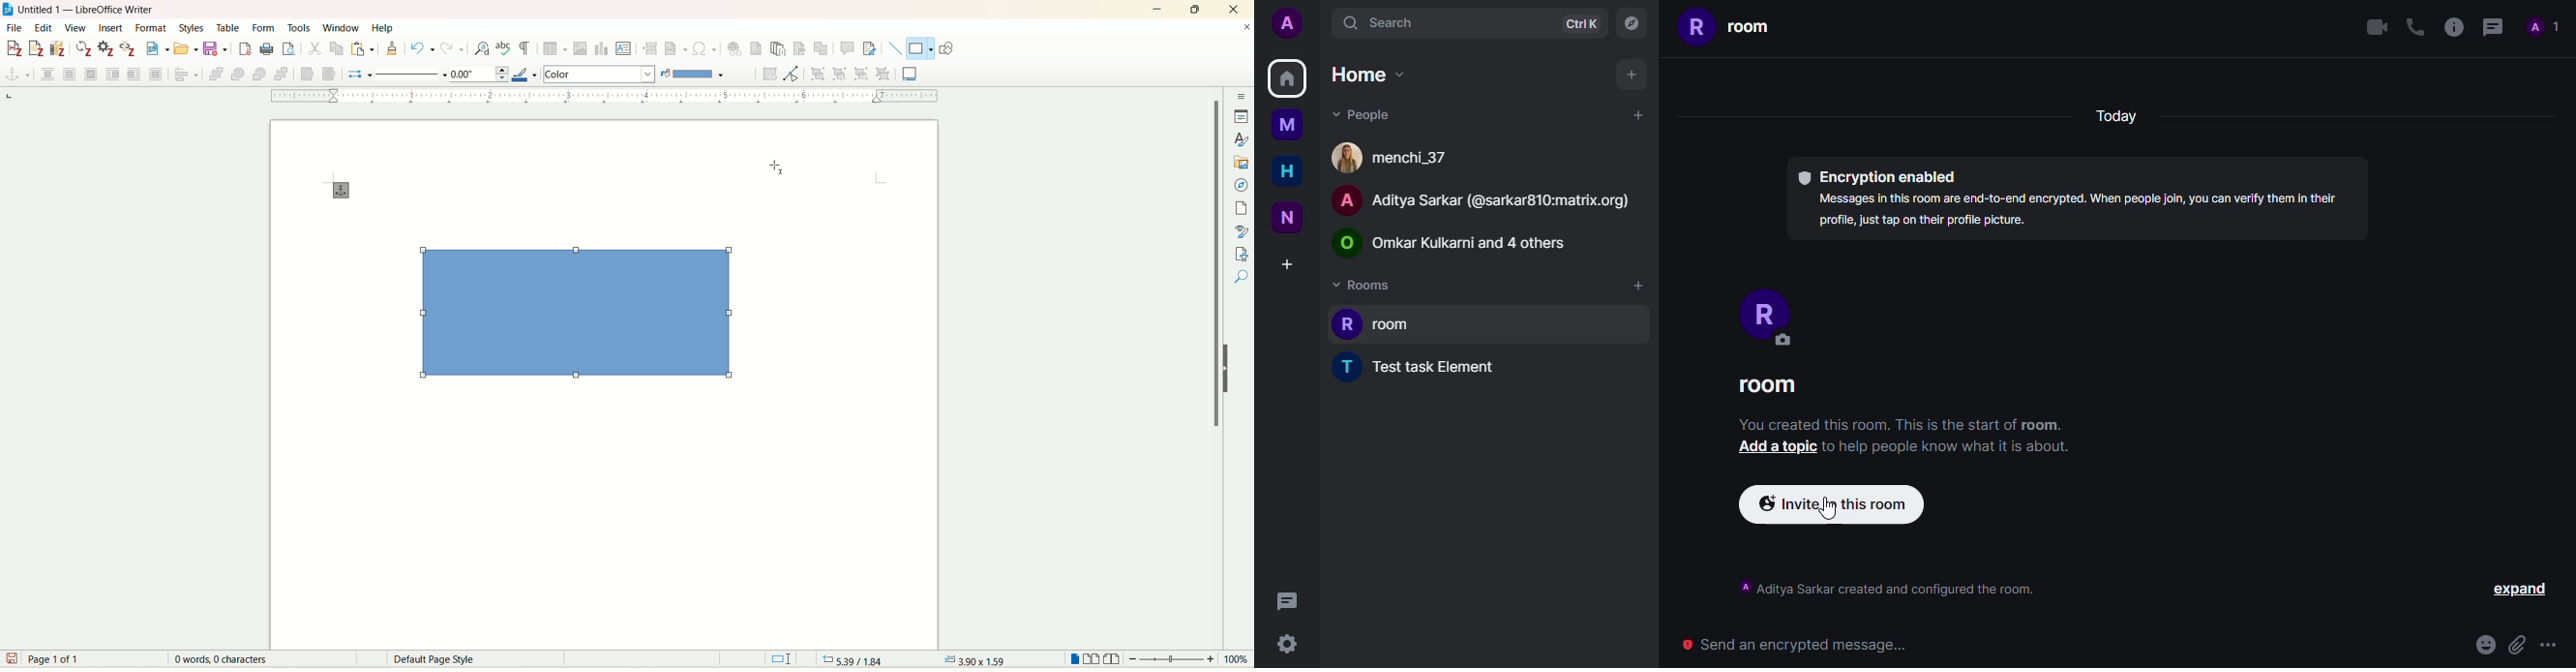 The image size is (2576, 672). Describe the element at coordinates (238, 75) in the screenshot. I see `forward one` at that location.